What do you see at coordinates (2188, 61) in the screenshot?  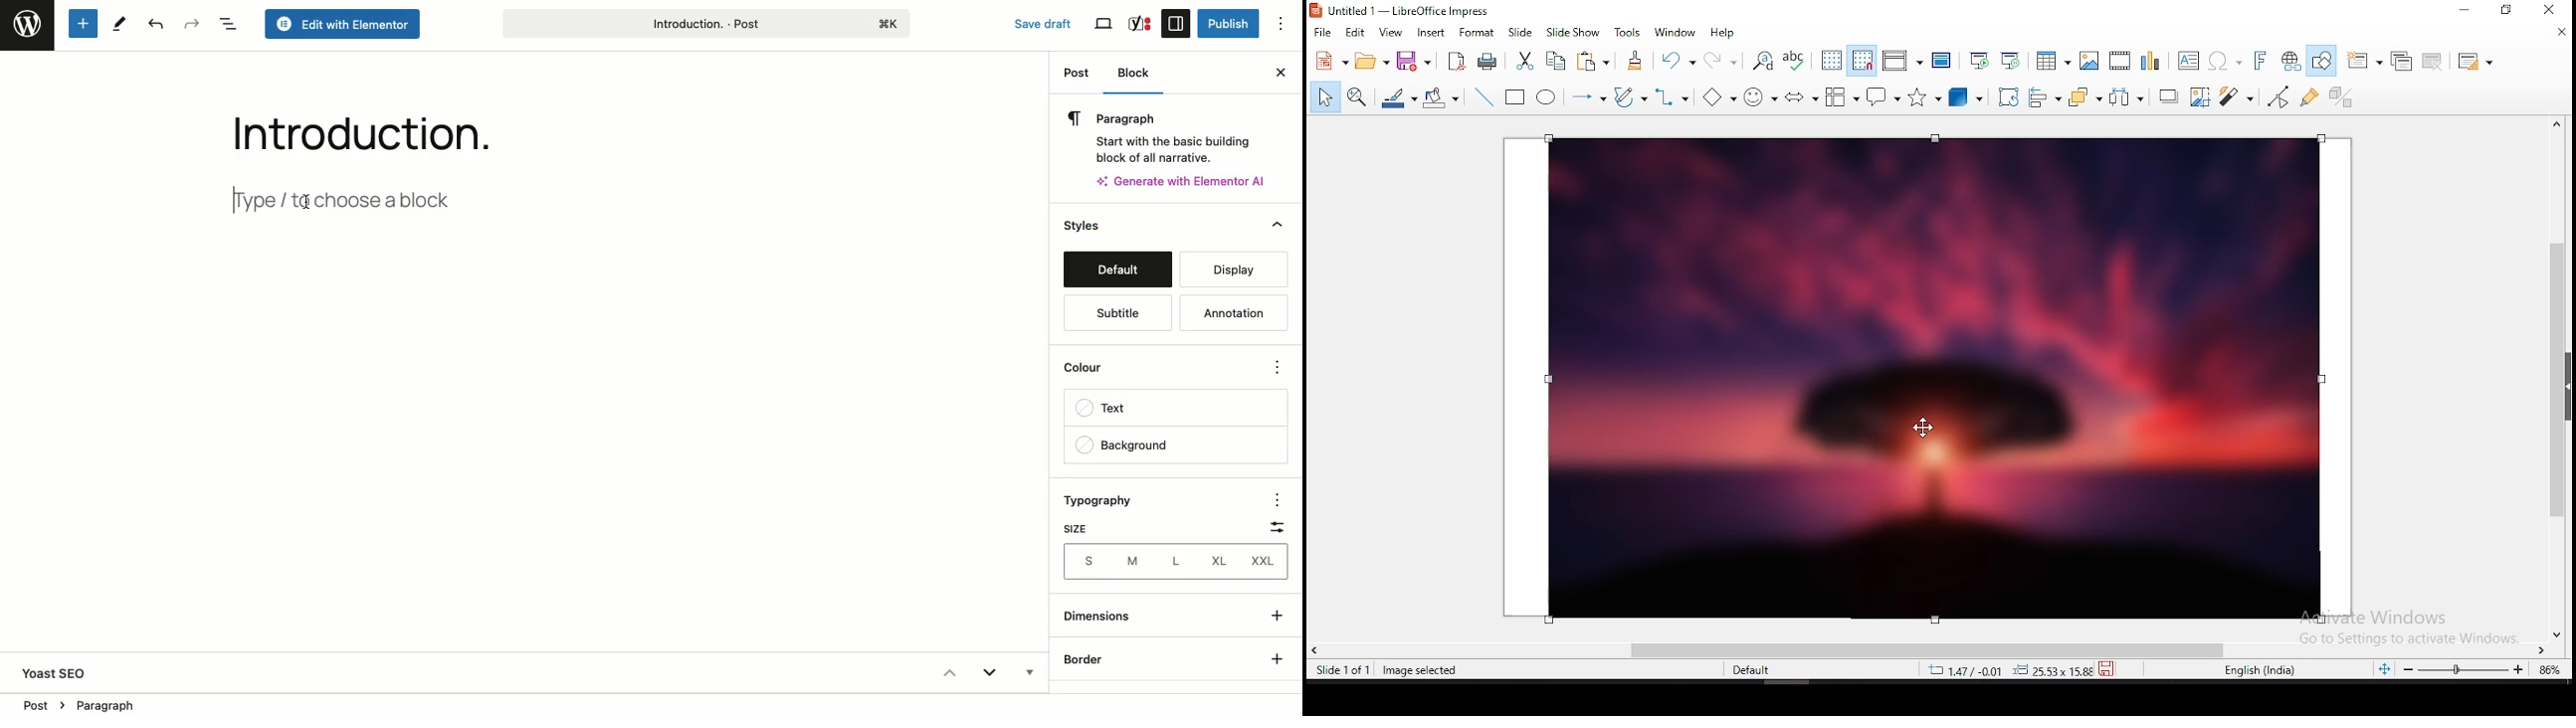 I see `text box` at bounding box center [2188, 61].